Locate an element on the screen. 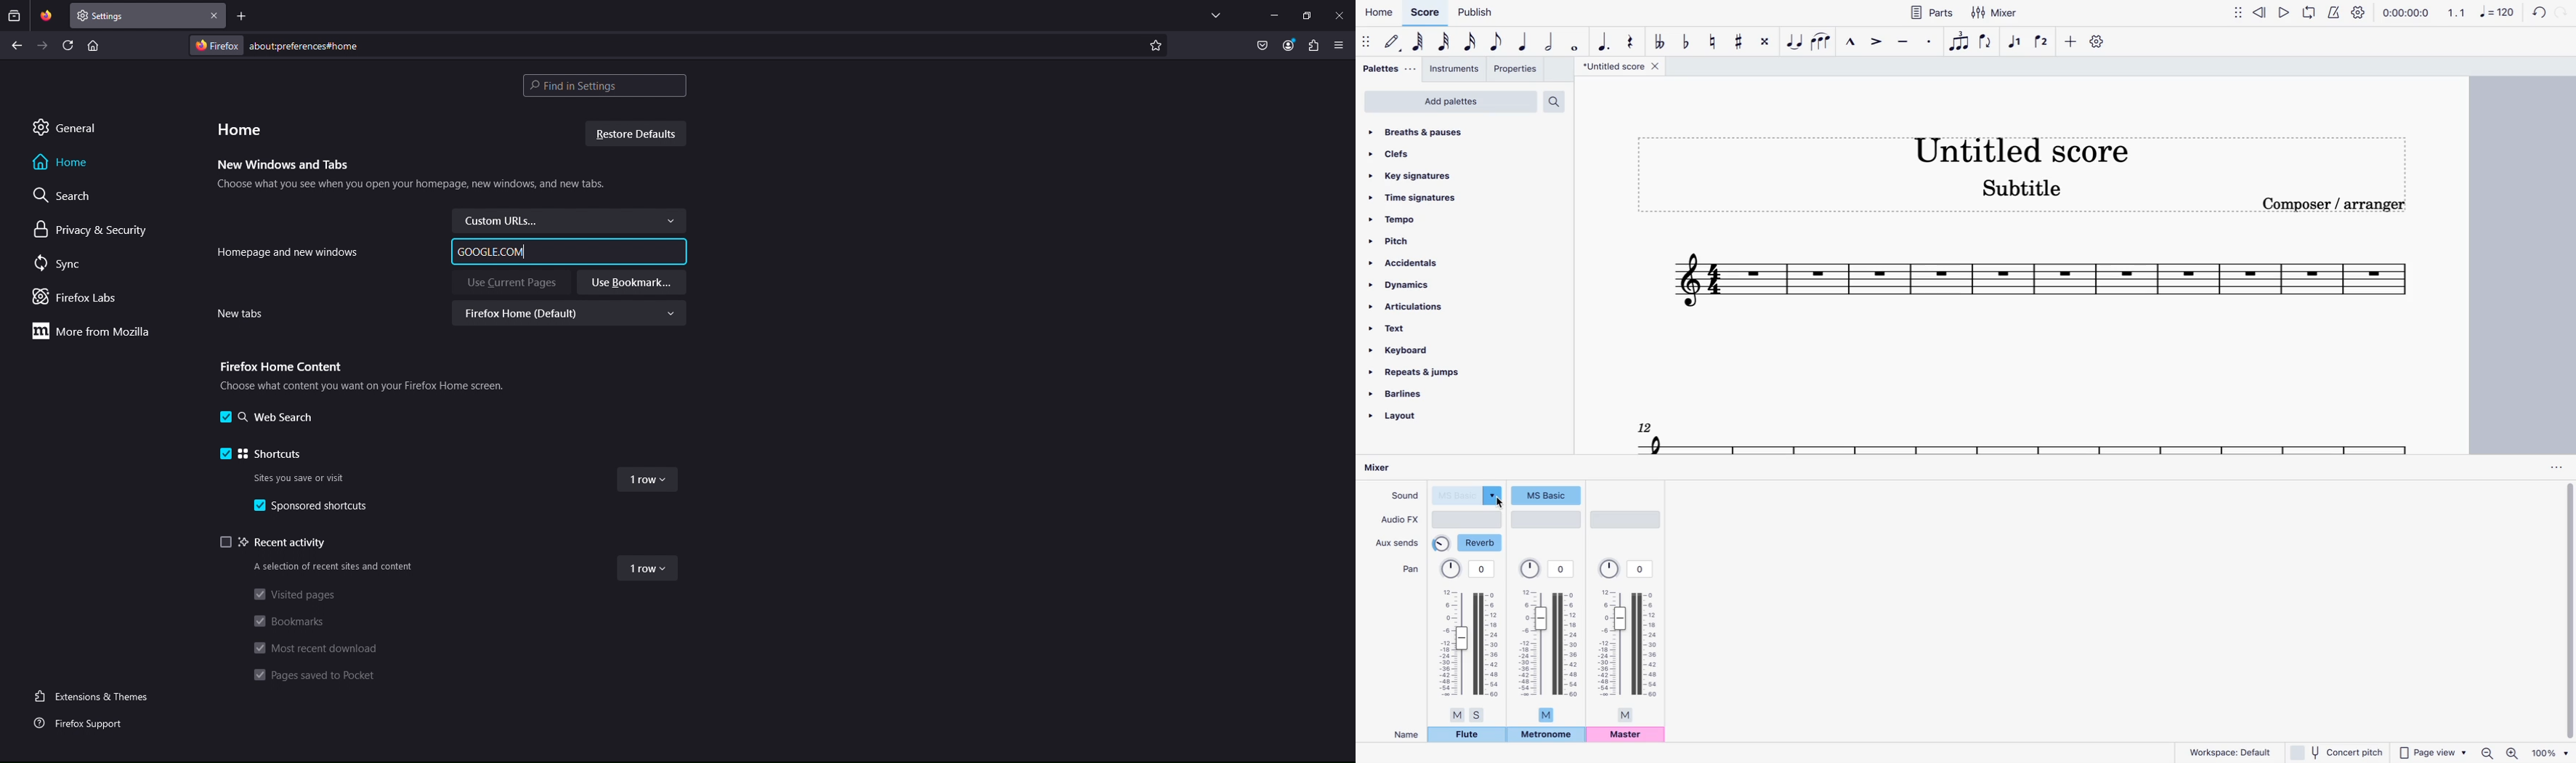 The image size is (2576, 784). repeats & jumps is located at coordinates (1425, 374).